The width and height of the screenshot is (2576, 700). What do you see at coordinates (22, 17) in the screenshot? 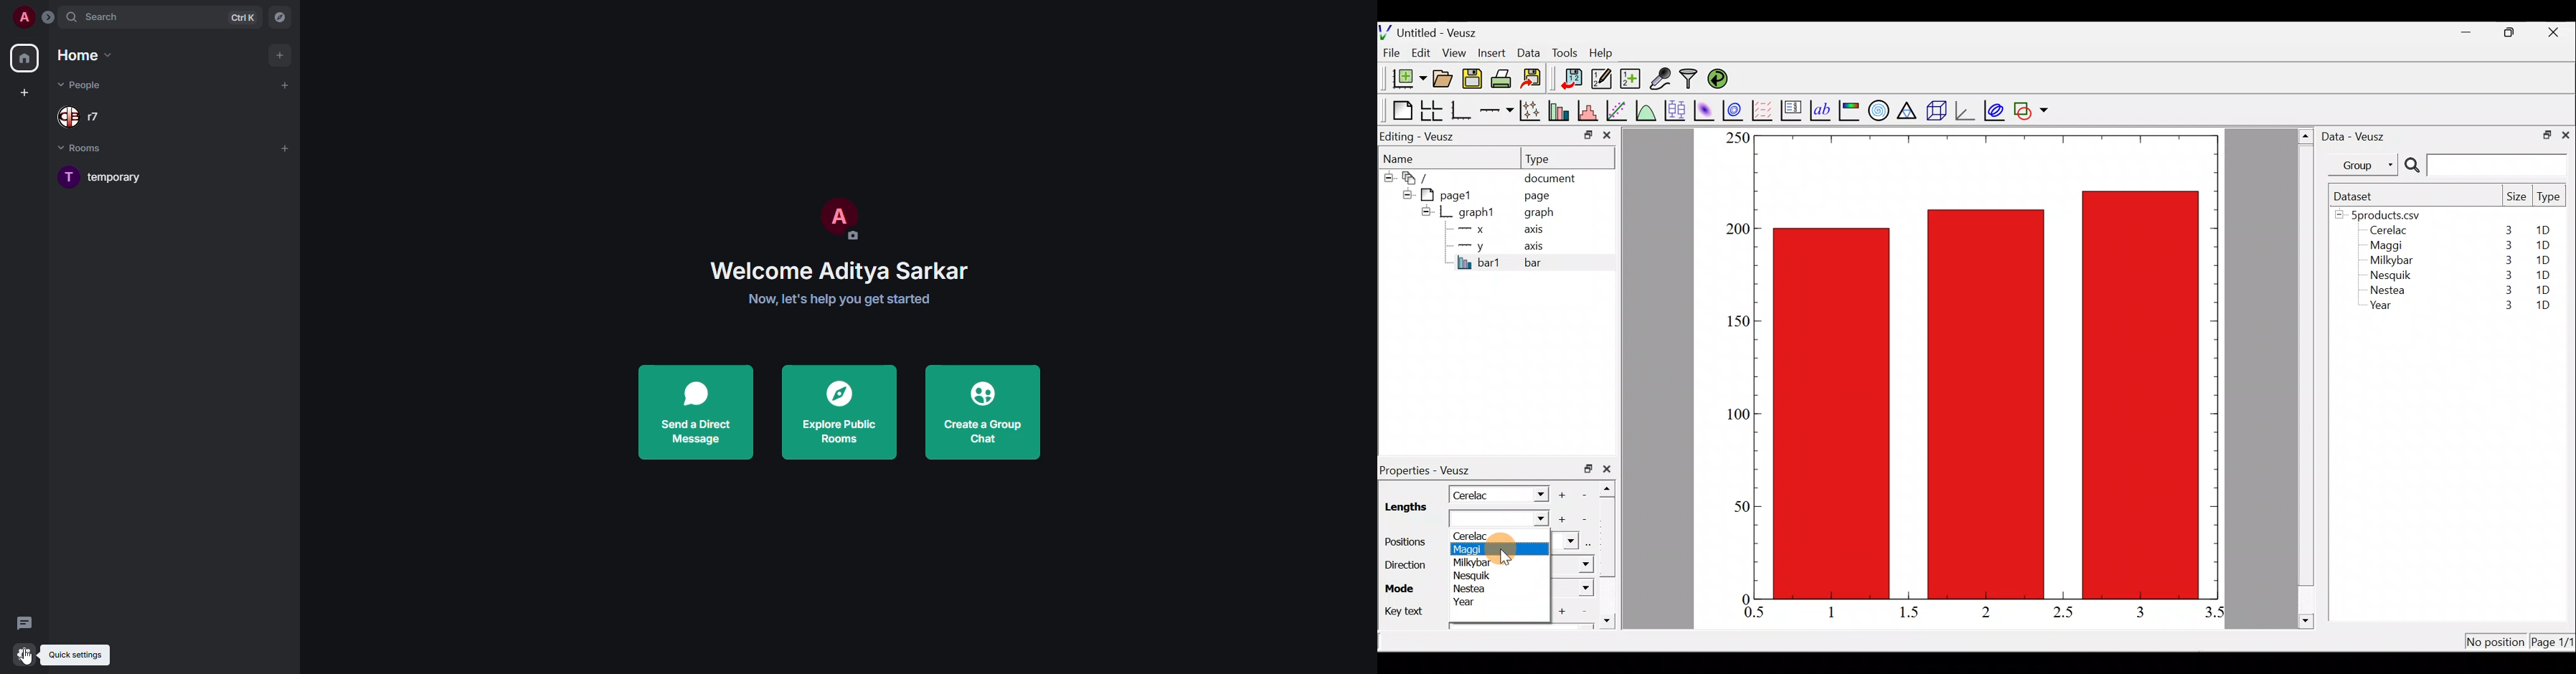
I see `profile` at bounding box center [22, 17].